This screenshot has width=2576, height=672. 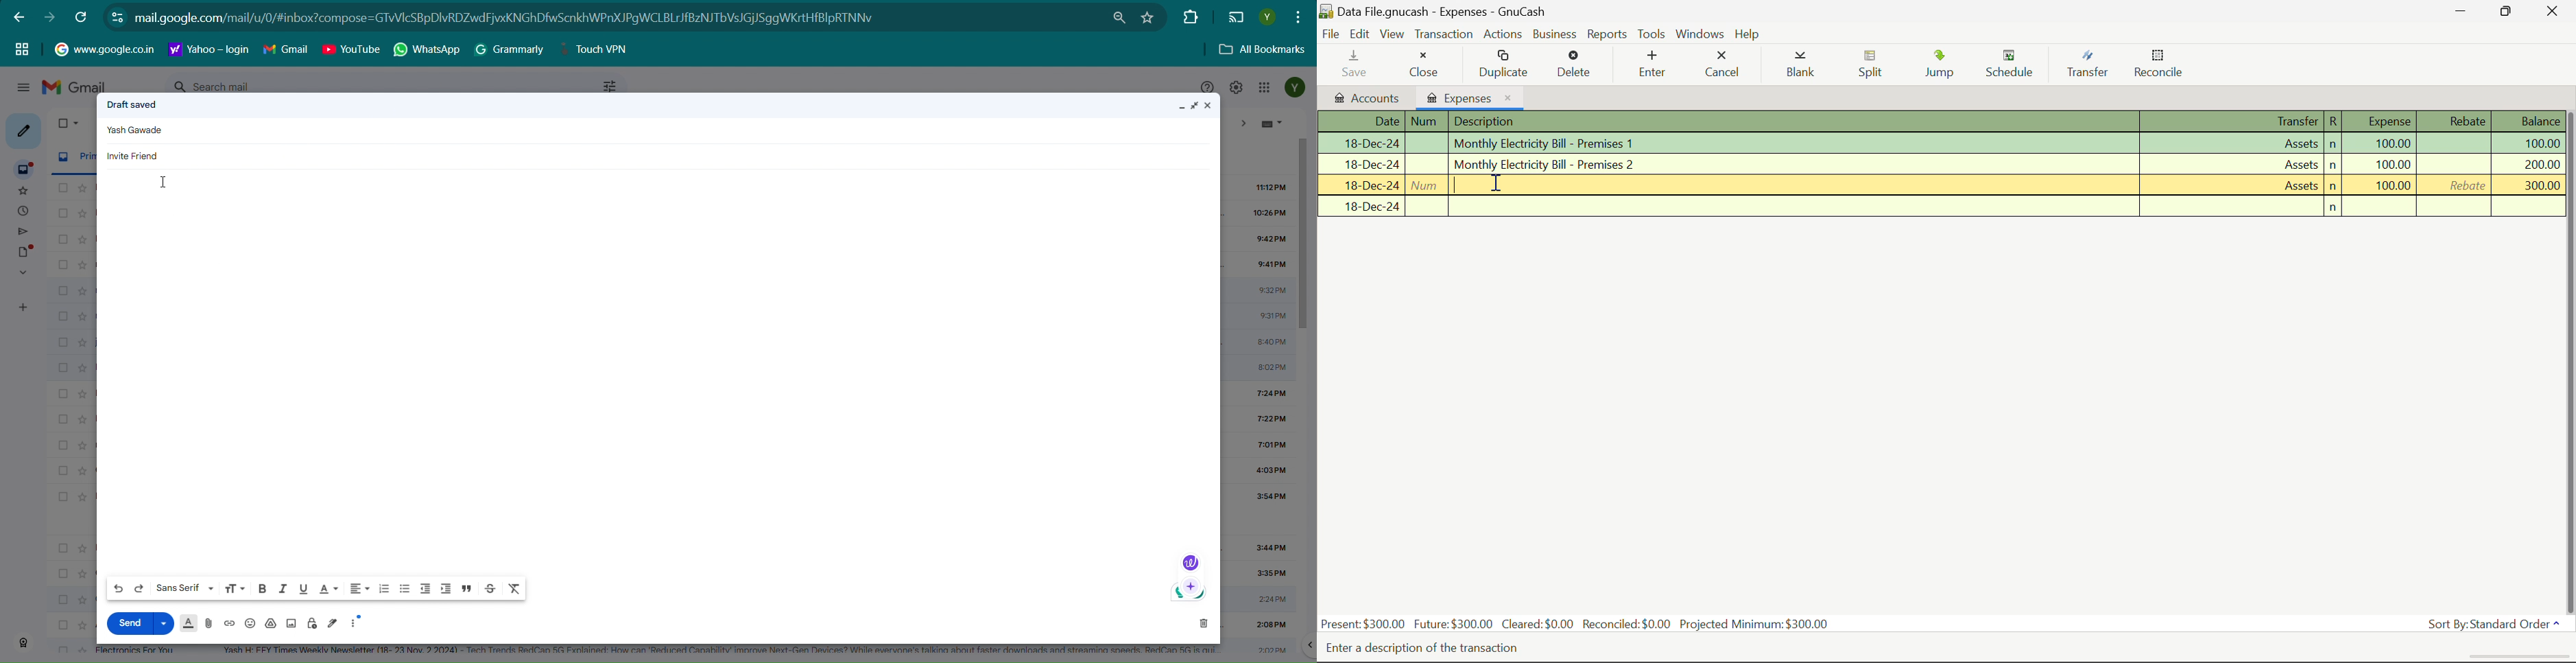 What do you see at coordinates (2017, 66) in the screenshot?
I see `Schedule` at bounding box center [2017, 66].